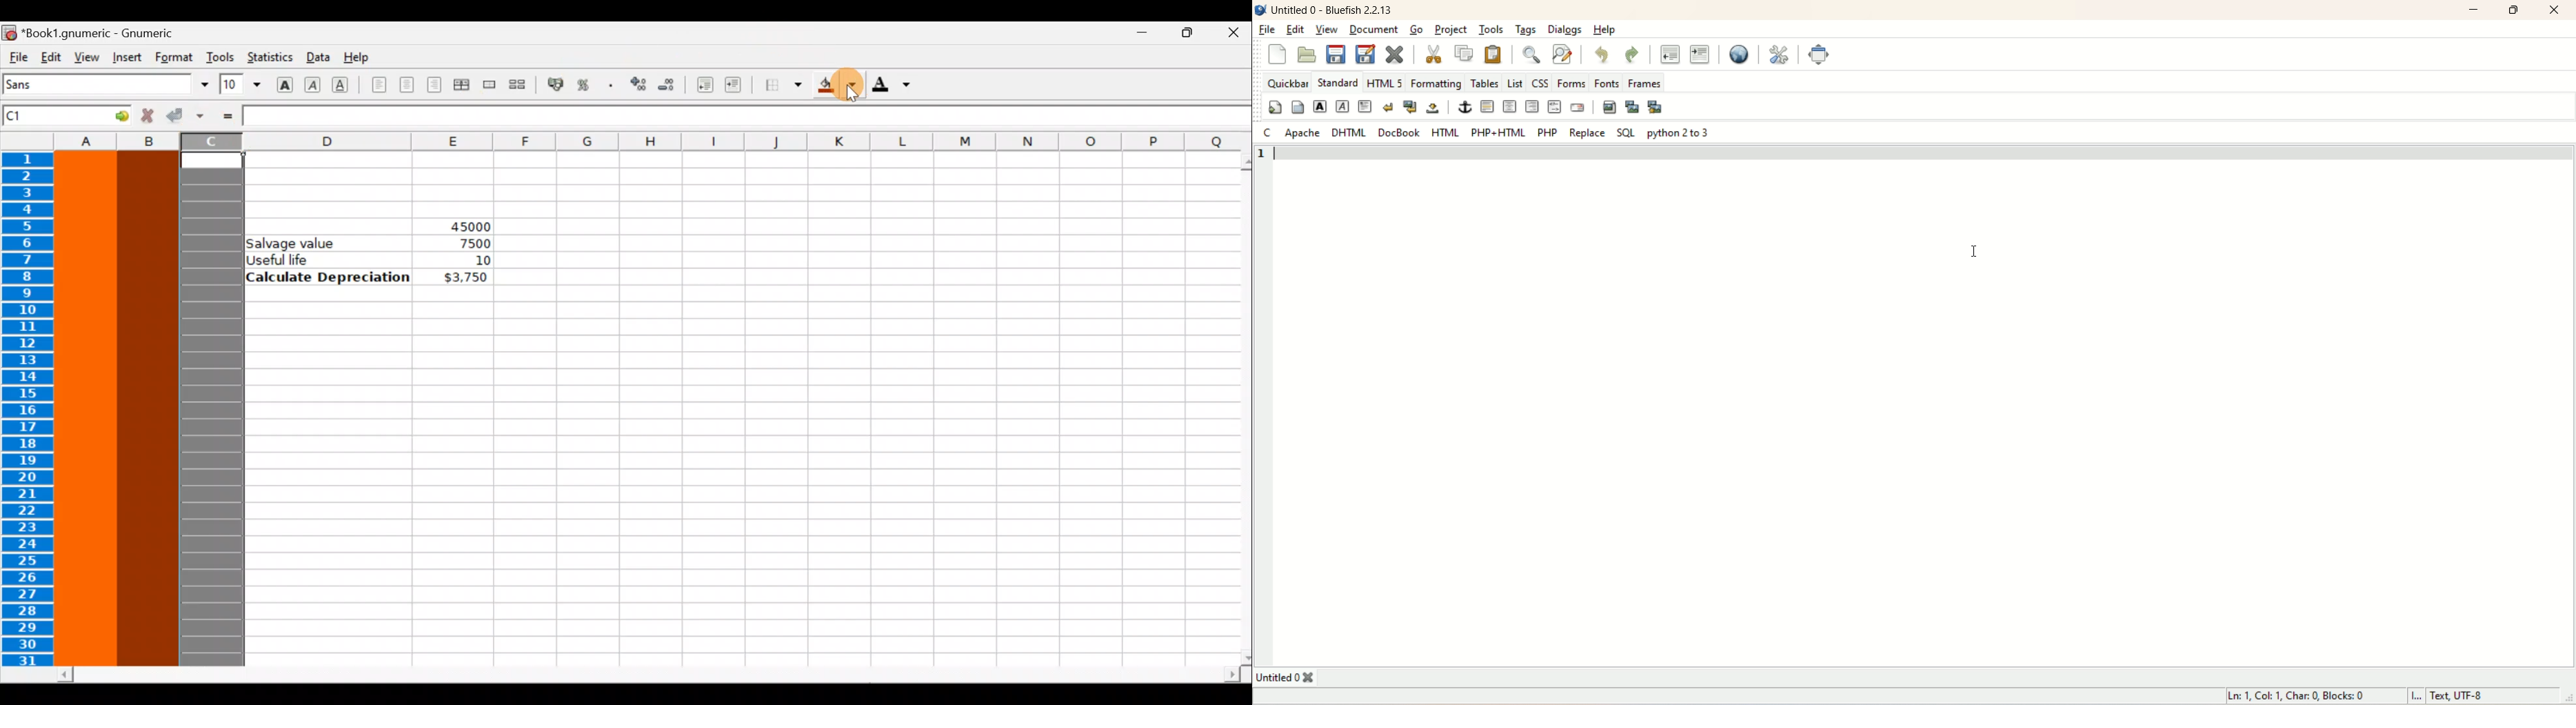  What do you see at coordinates (328, 276) in the screenshot?
I see `Calculate Depreciation` at bounding box center [328, 276].